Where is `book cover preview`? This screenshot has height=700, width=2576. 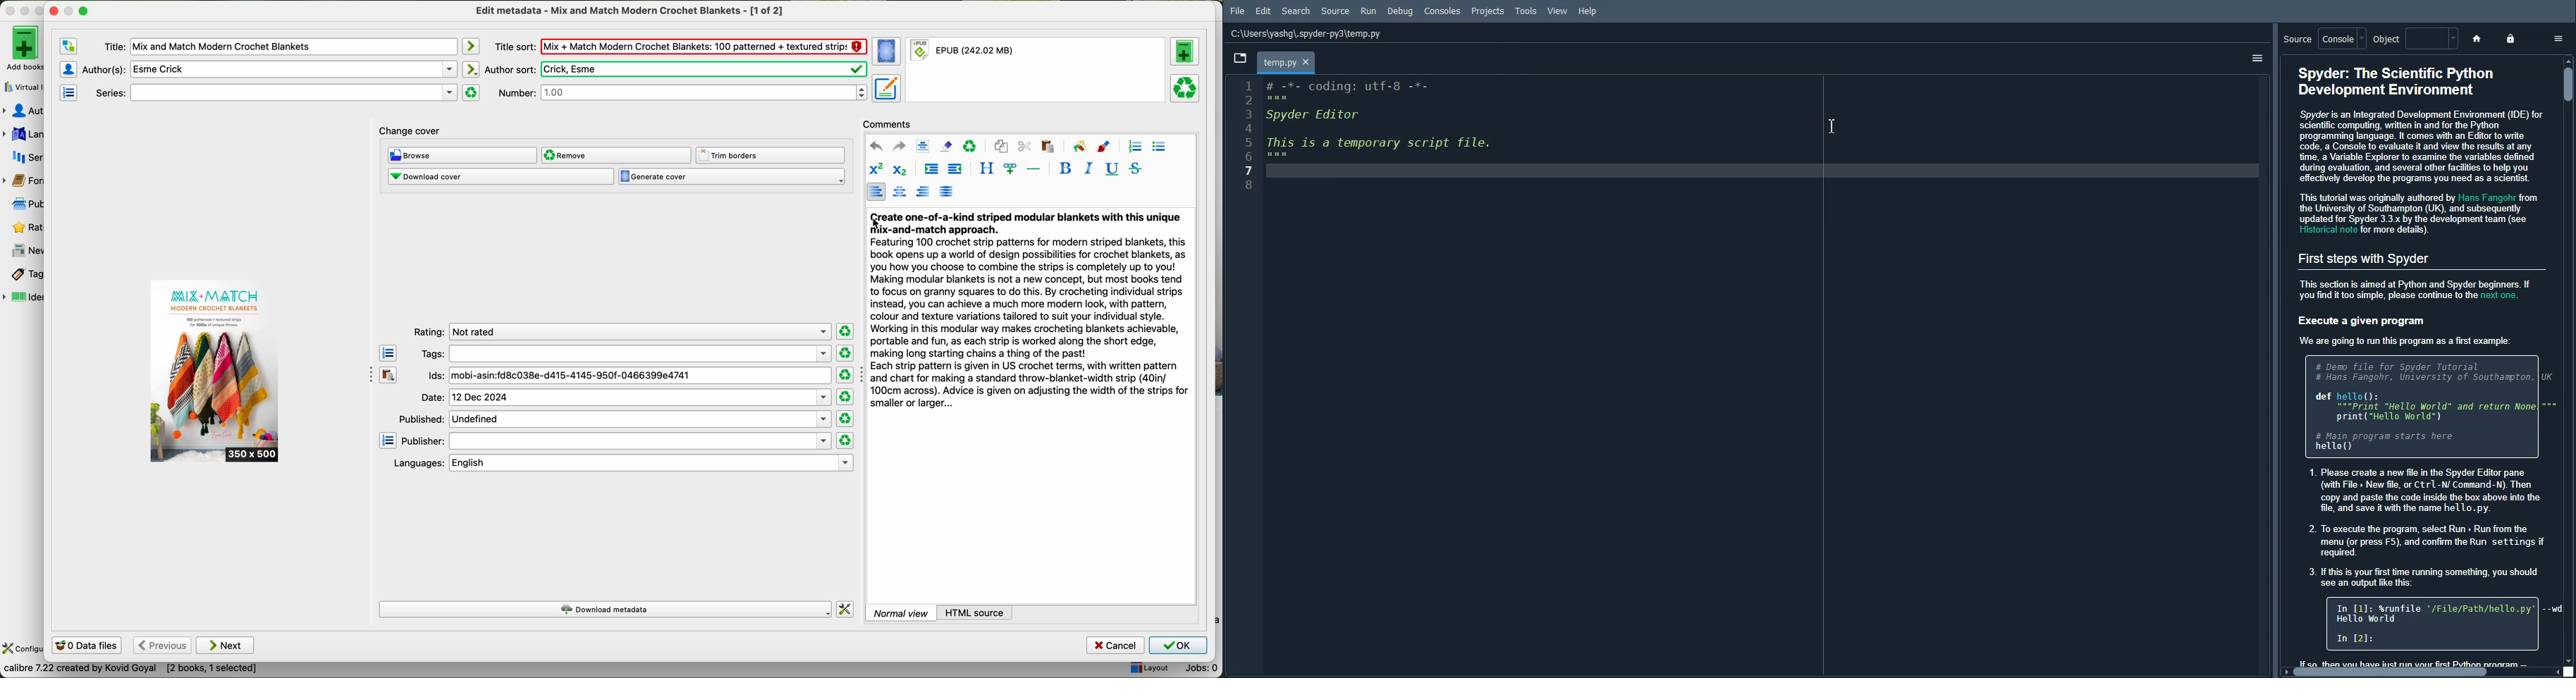
book cover preview is located at coordinates (215, 371).